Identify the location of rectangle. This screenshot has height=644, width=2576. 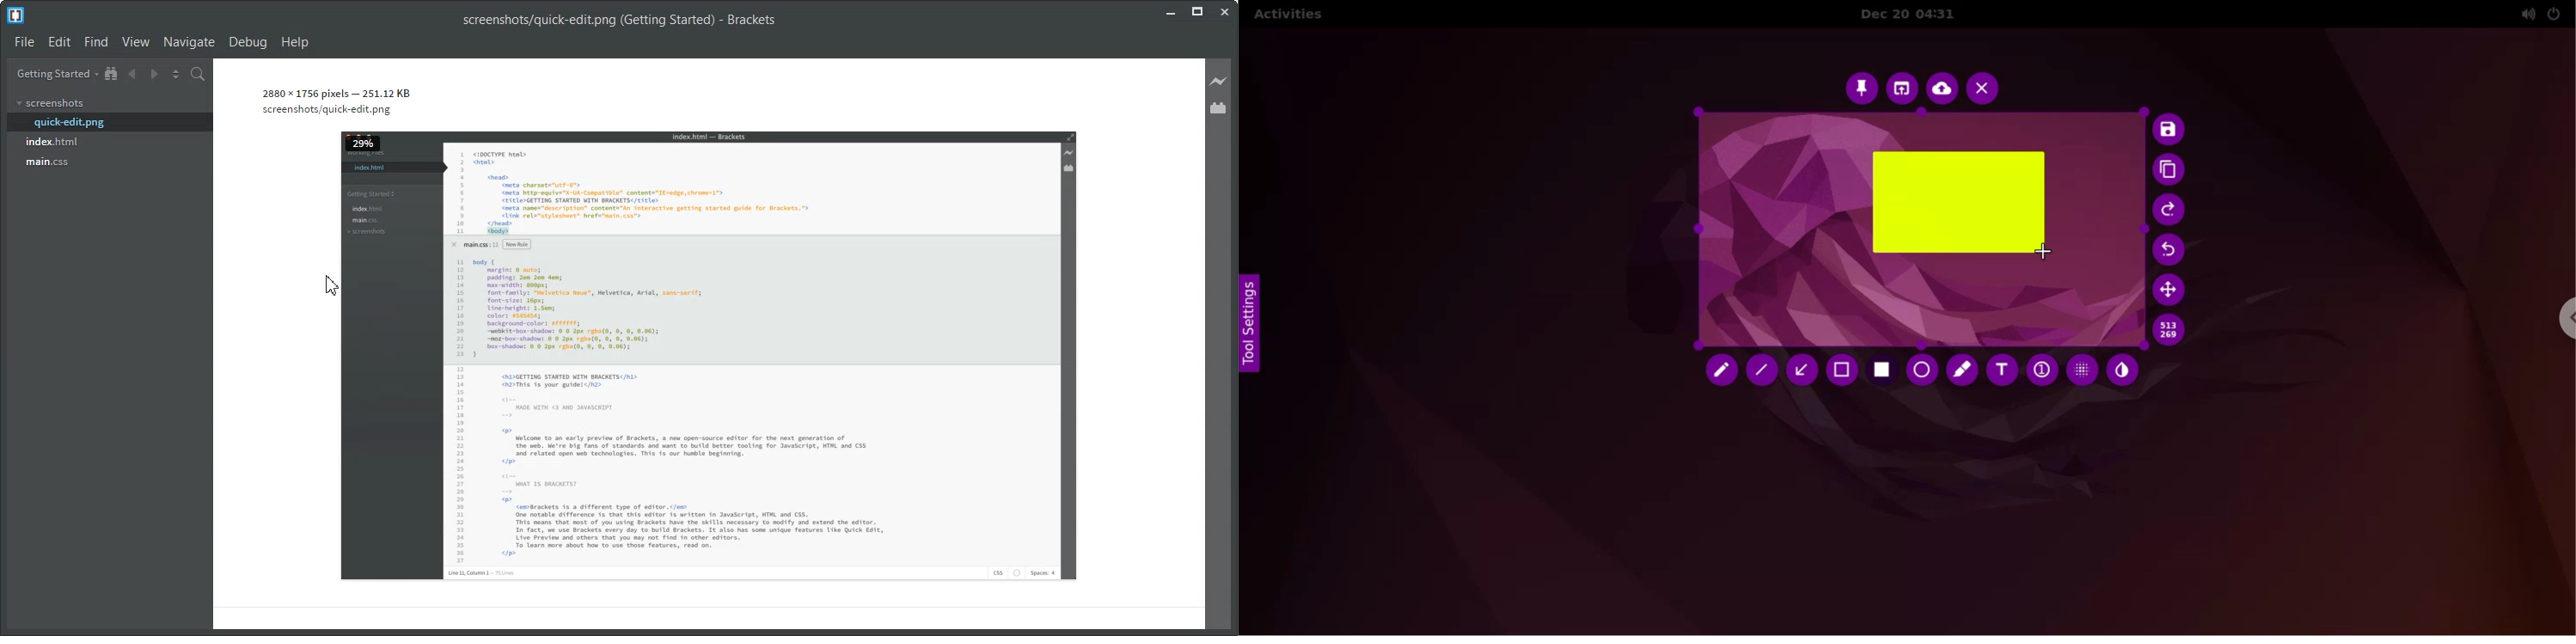
(1958, 202).